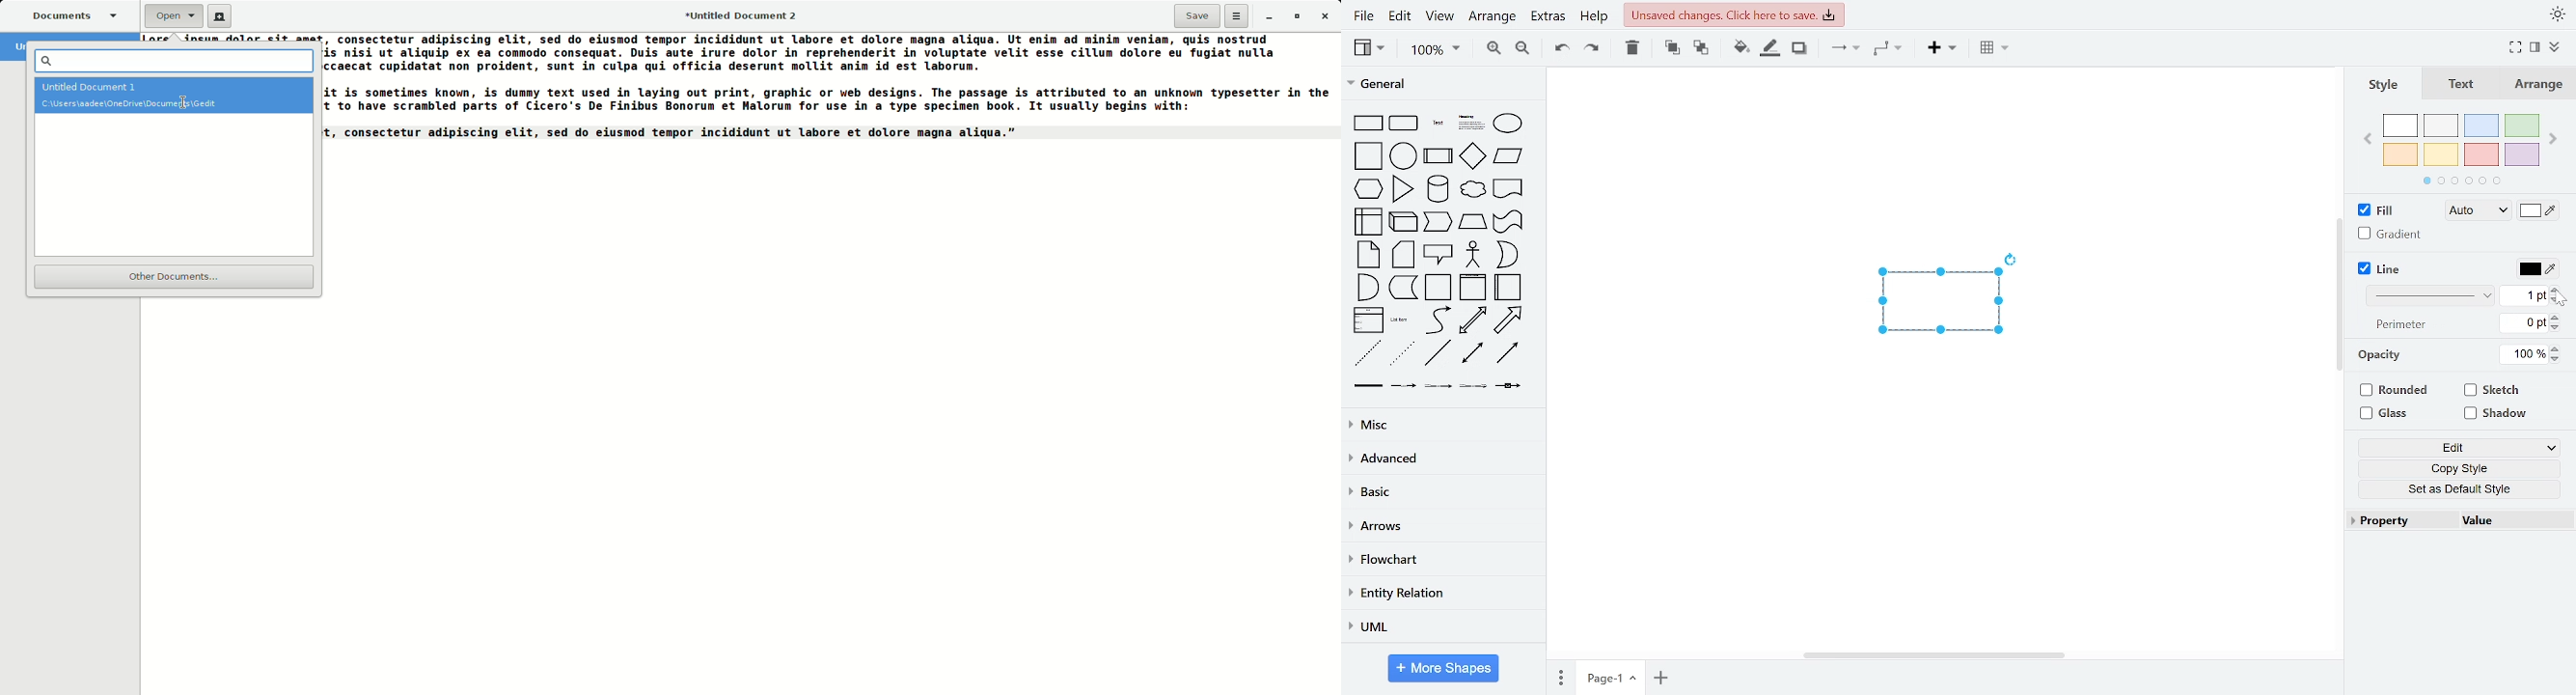 This screenshot has height=700, width=2576. Describe the element at coordinates (1548, 16) in the screenshot. I see `extras` at that location.